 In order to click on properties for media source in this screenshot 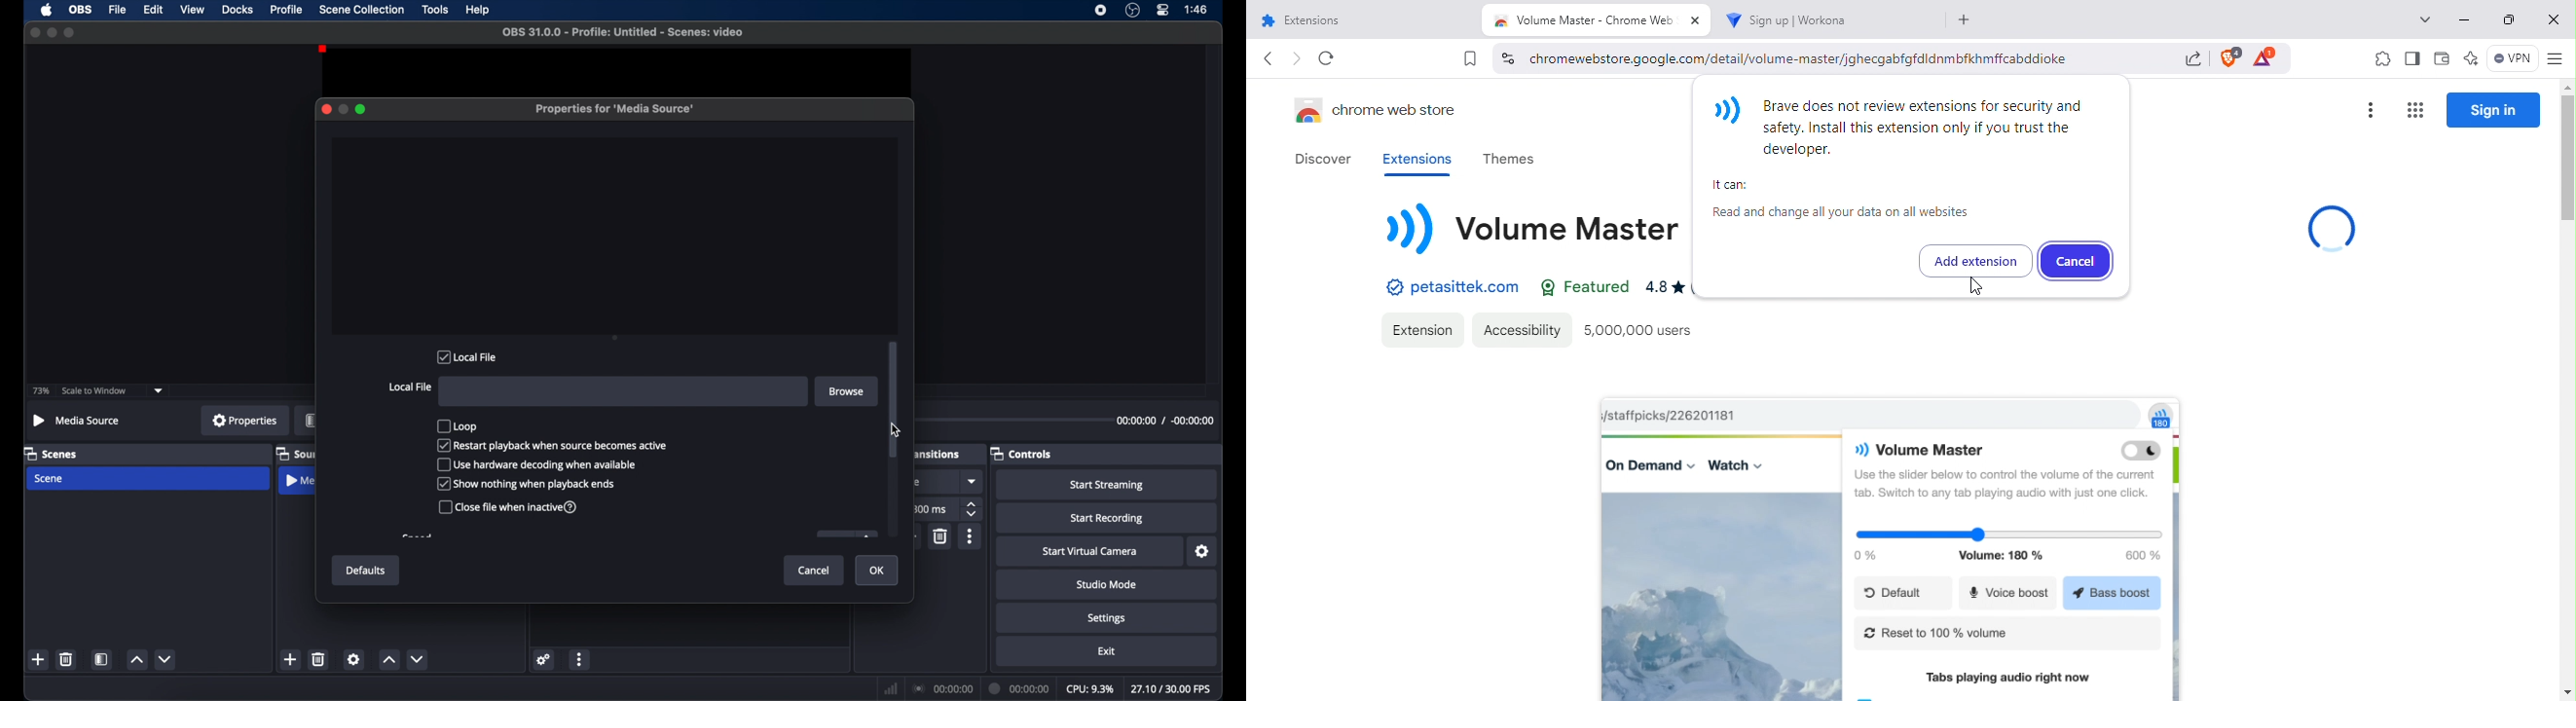, I will do `click(615, 109)`.